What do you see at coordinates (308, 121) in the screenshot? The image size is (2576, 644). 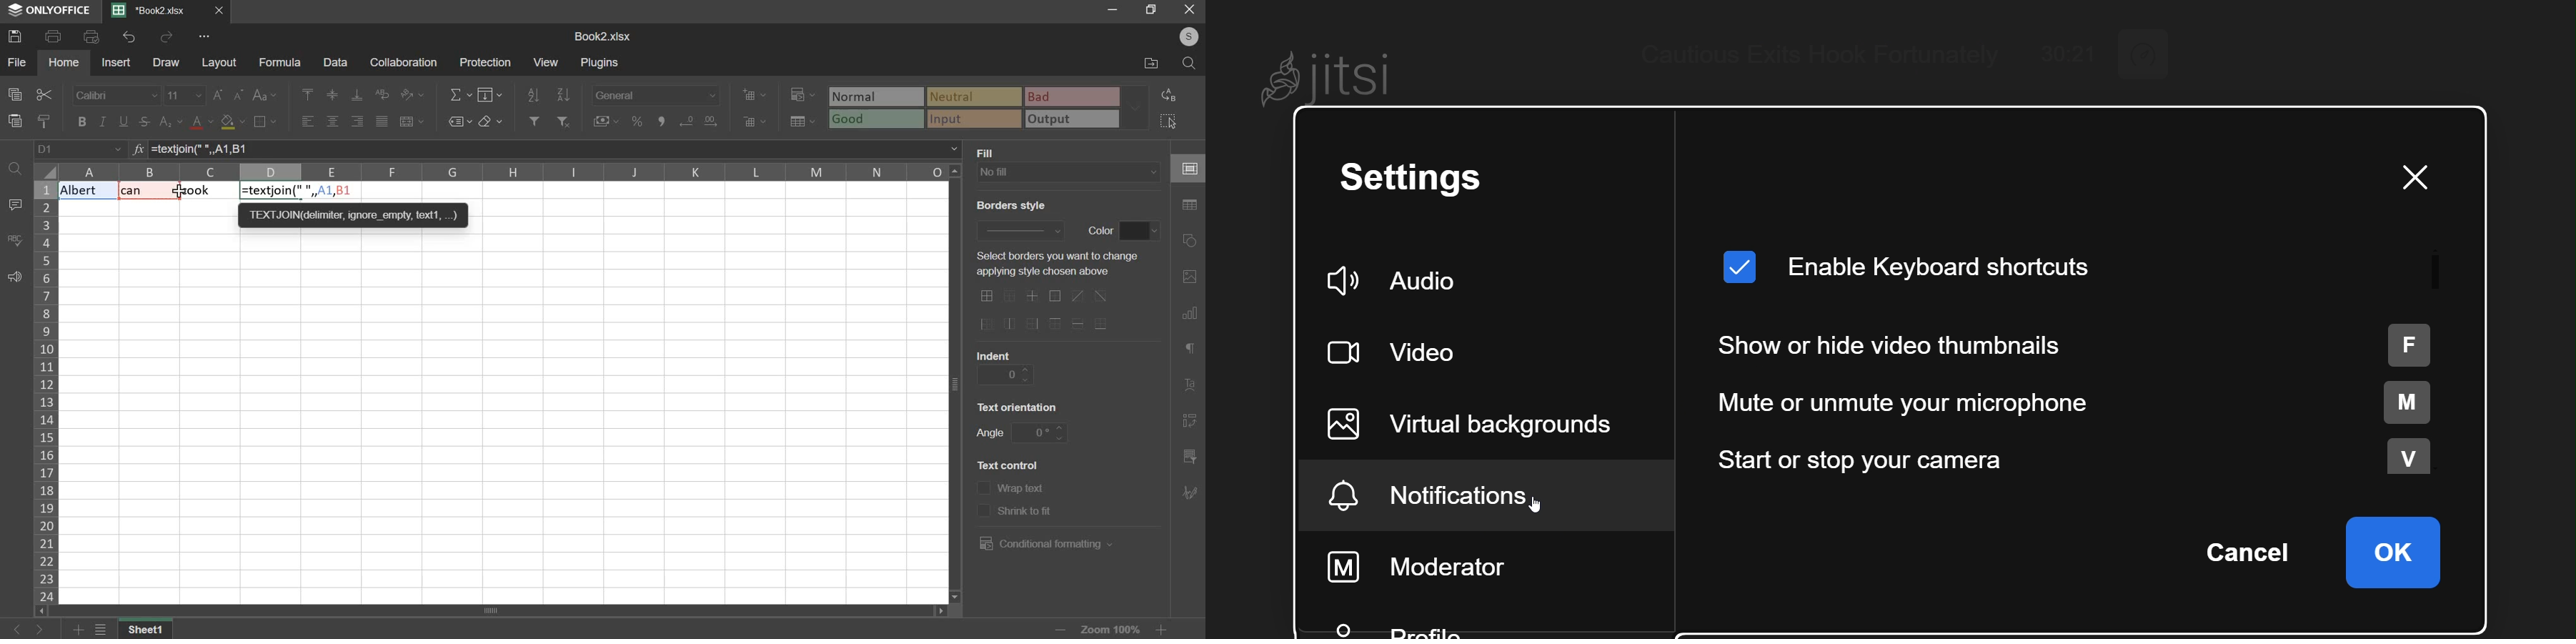 I see `align left` at bounding box center [308, 121].